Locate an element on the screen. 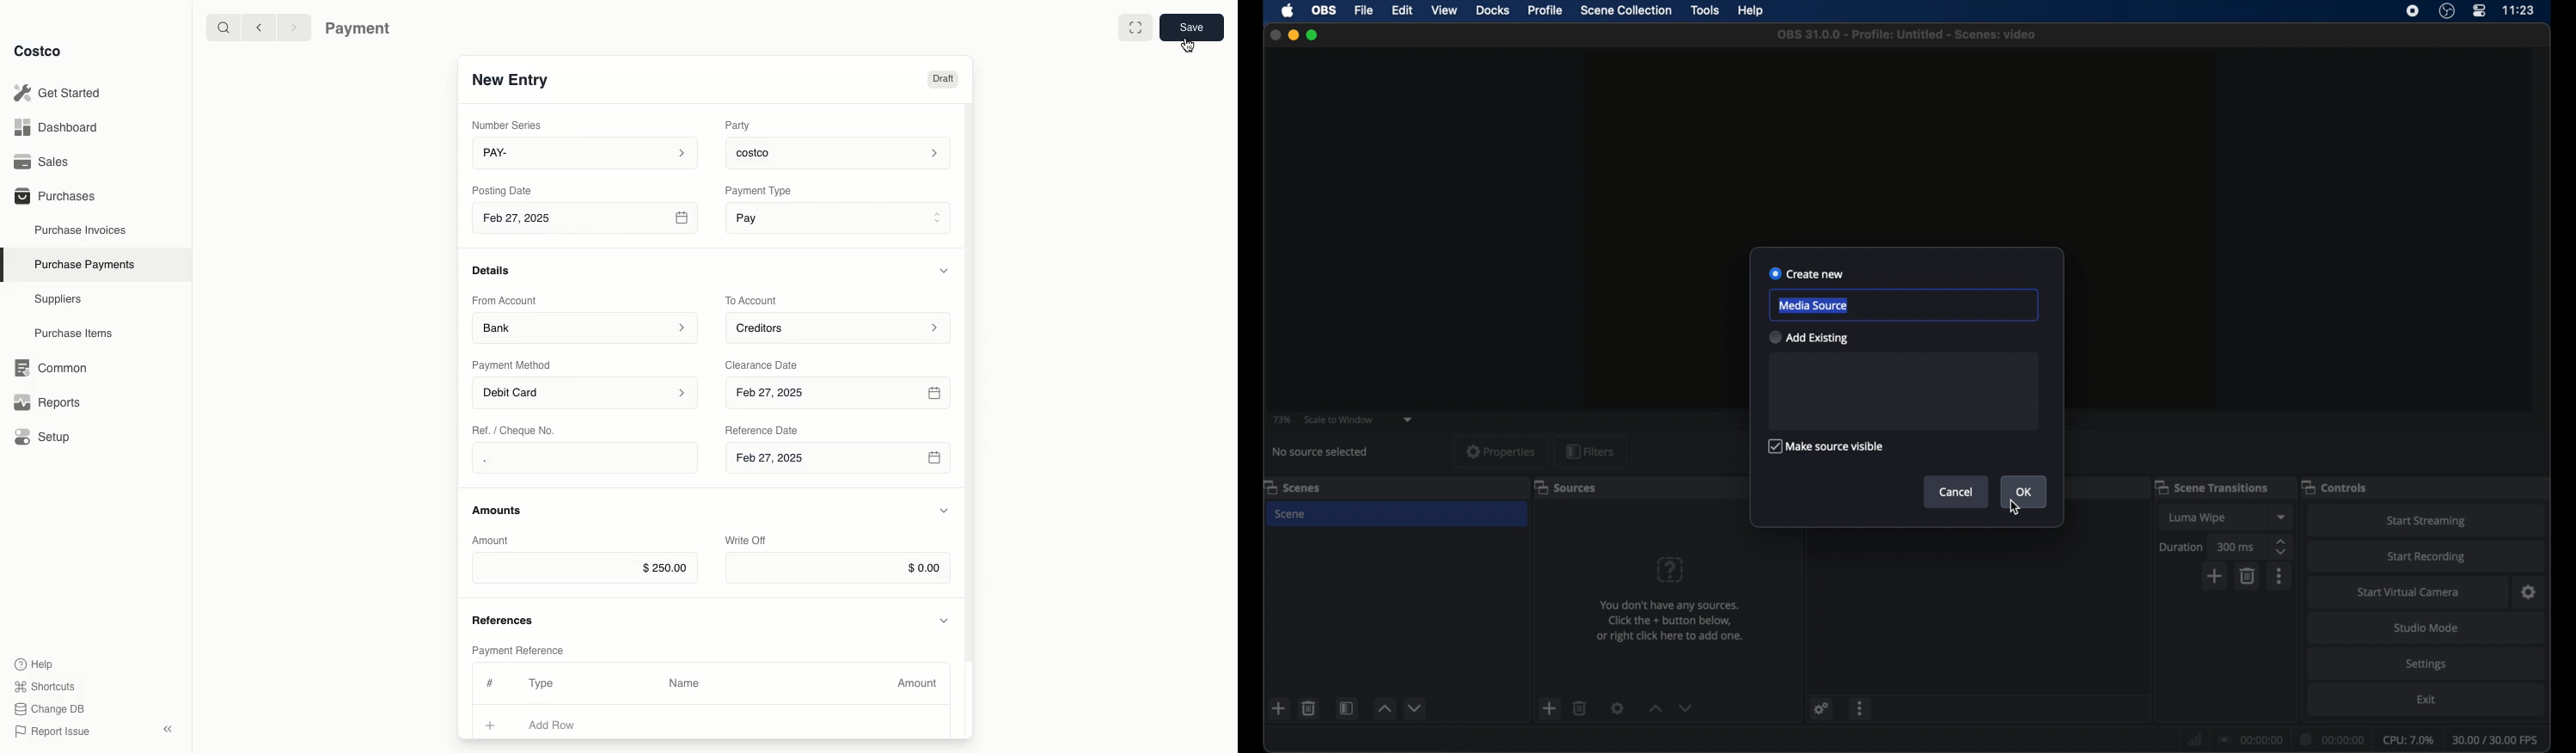 This screenshot has height=756, width=2576. Purchase Invoices is located at coordinates (82, 230).